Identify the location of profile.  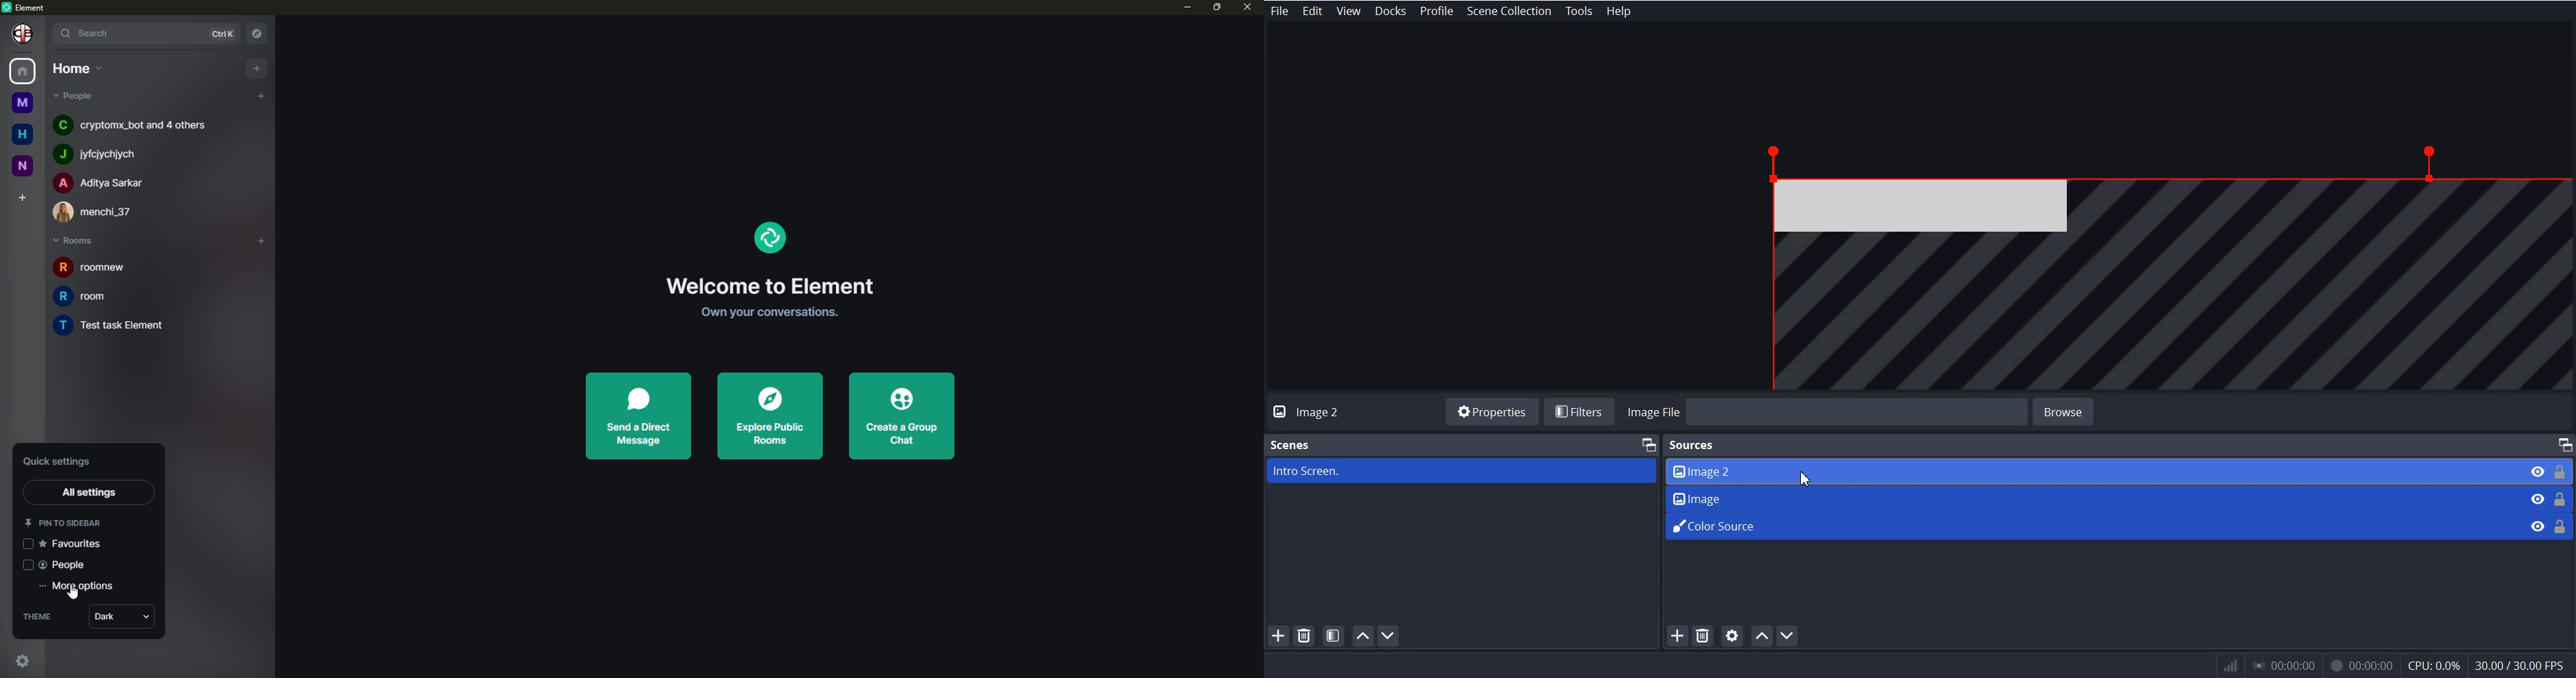
(18, 33).